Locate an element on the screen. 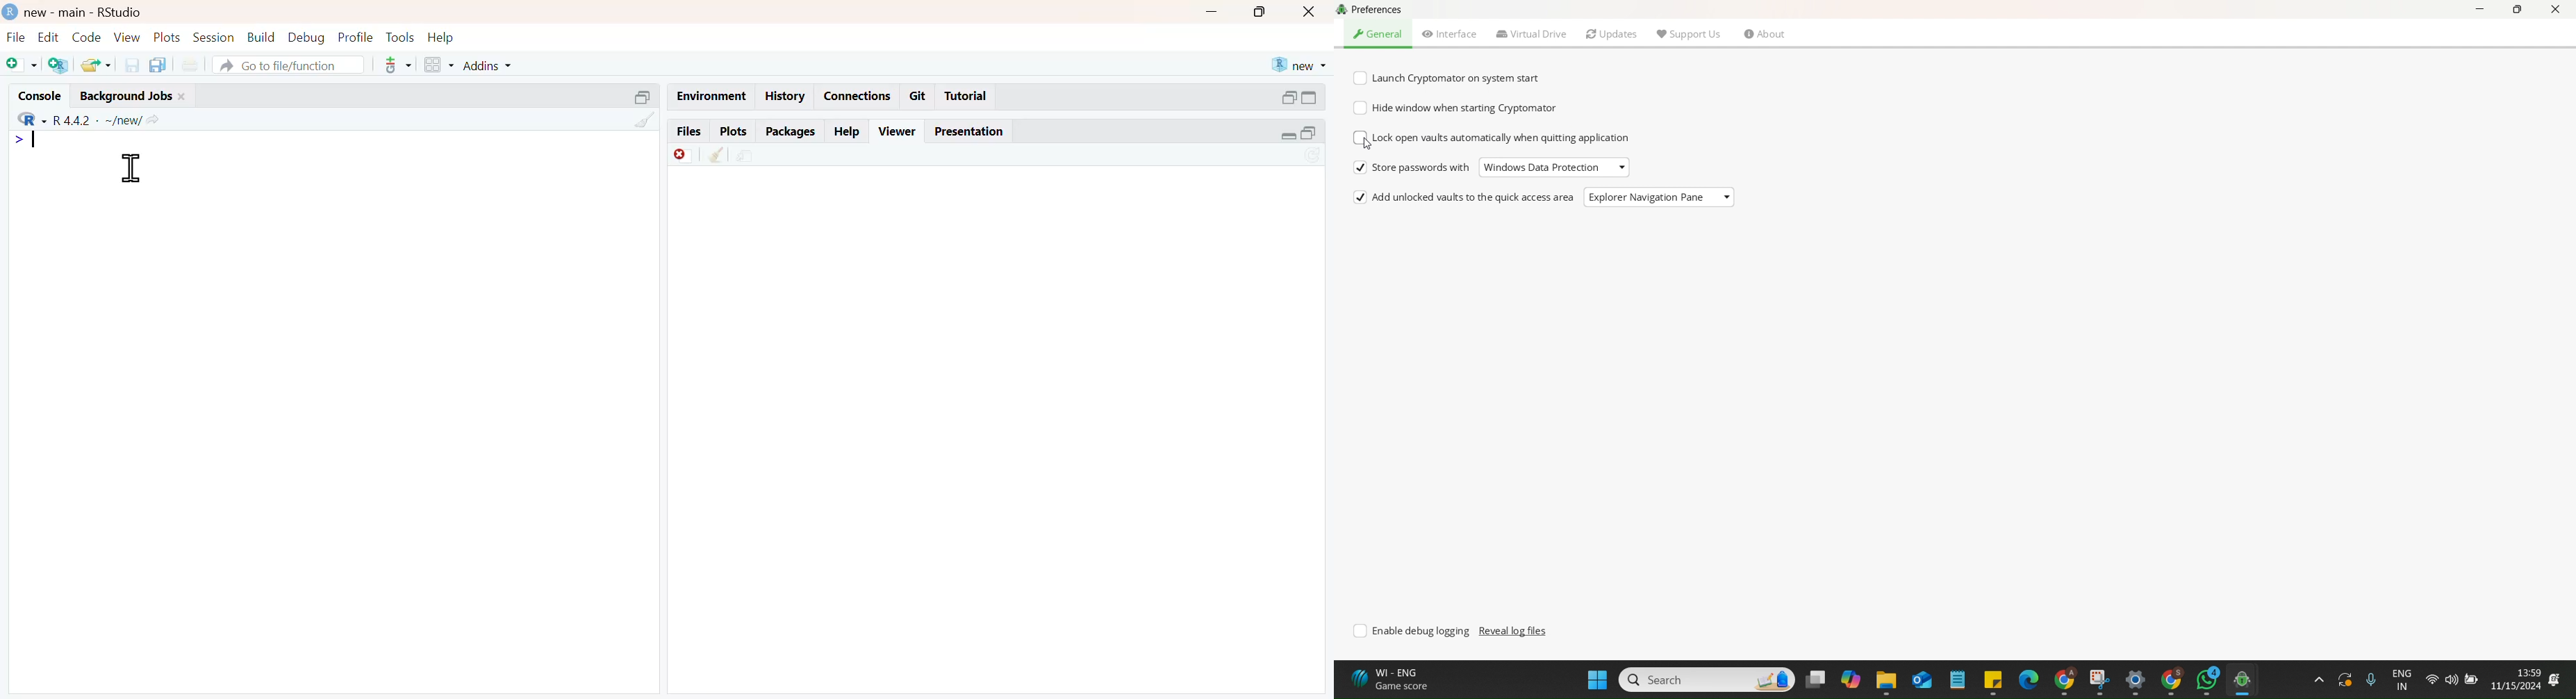 Image resolution: width=2576 pixels, height=700 pixels. Game score is located at coordinates (1393, 680).